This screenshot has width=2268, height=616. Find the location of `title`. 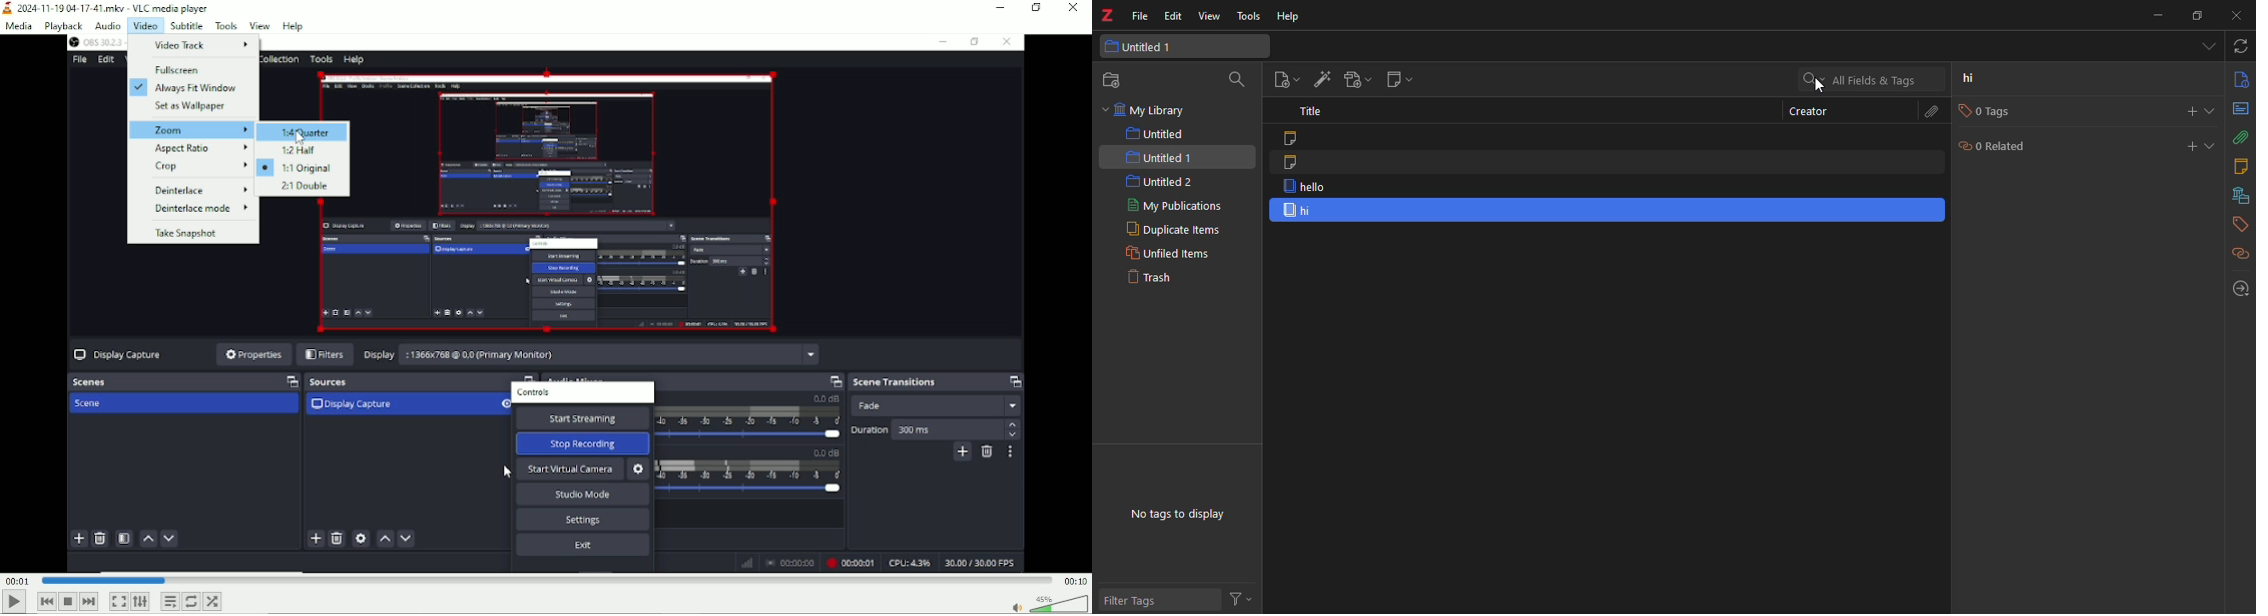

title is located at coordinates (1311, 112).